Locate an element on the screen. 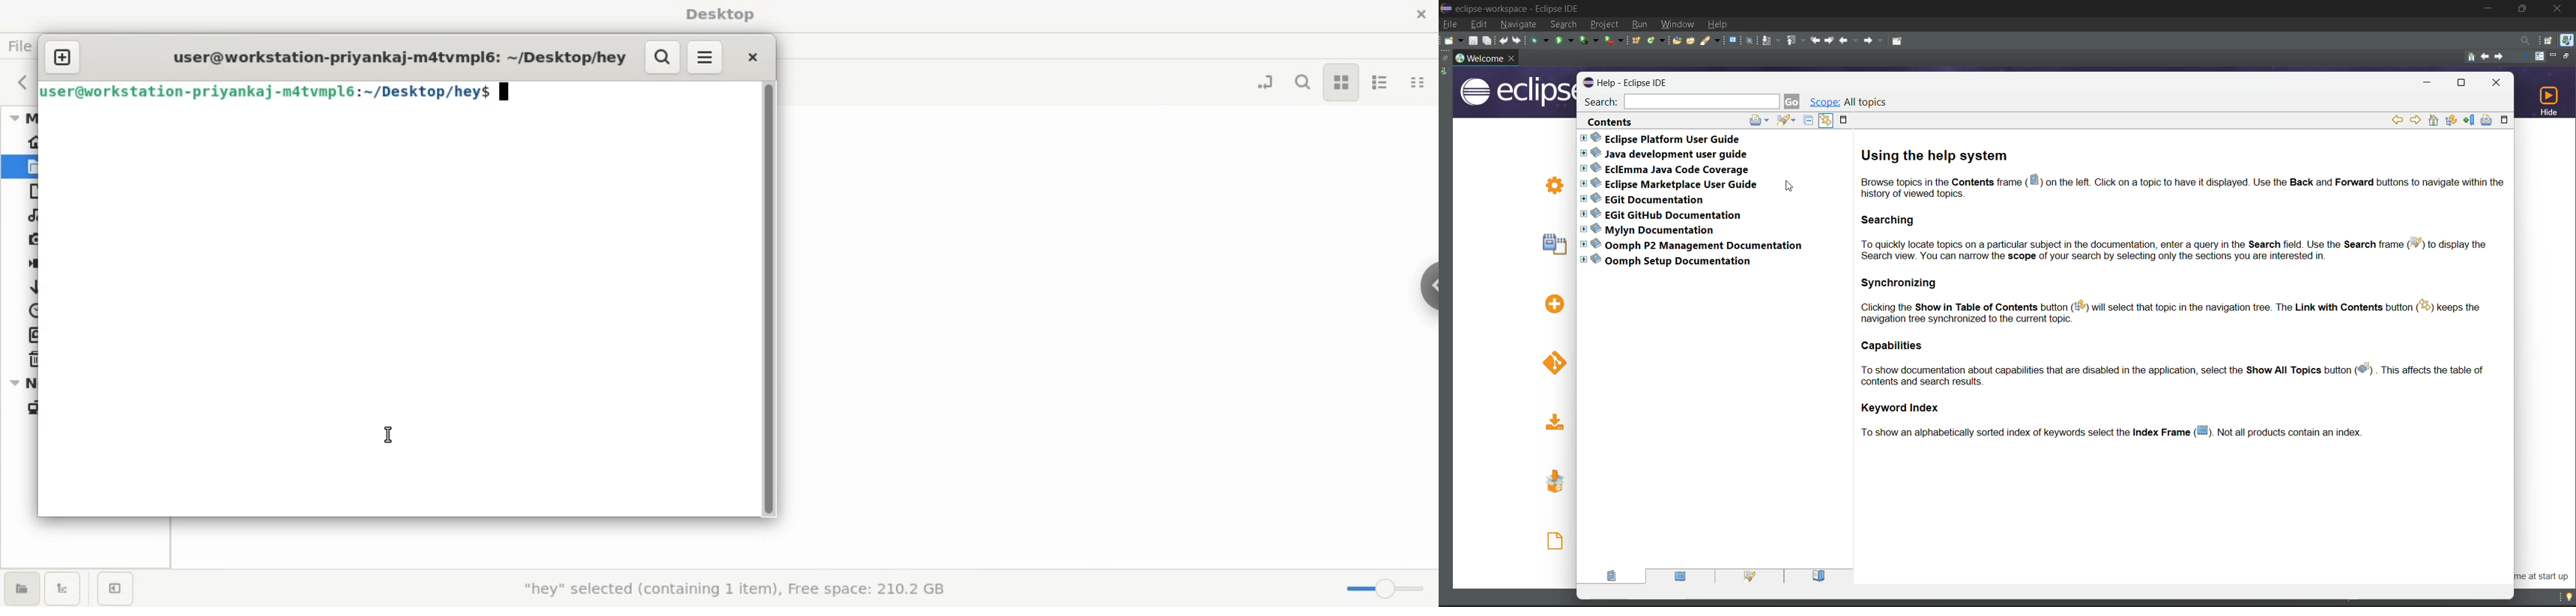 The width and height of the screenshot is (2576, 616). home is located at coordinates (2472, 56).